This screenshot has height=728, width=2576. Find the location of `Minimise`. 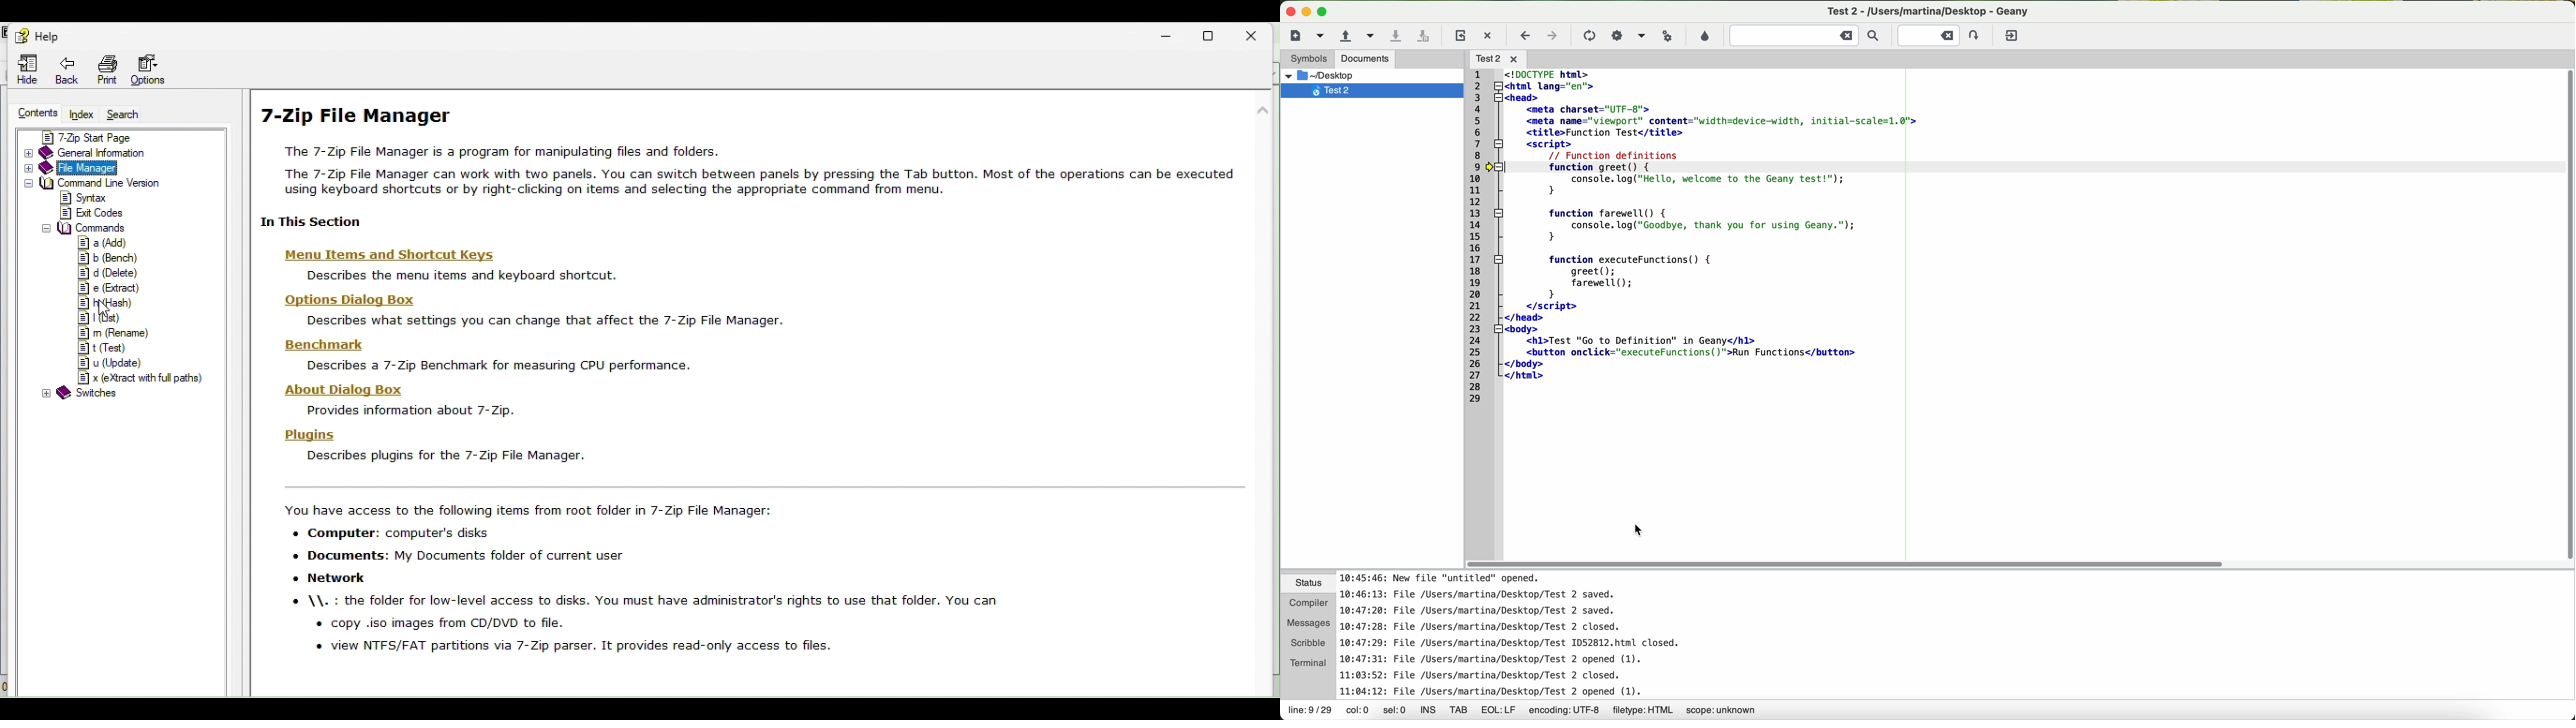

Minimise is located at coordinates (1172, 31).